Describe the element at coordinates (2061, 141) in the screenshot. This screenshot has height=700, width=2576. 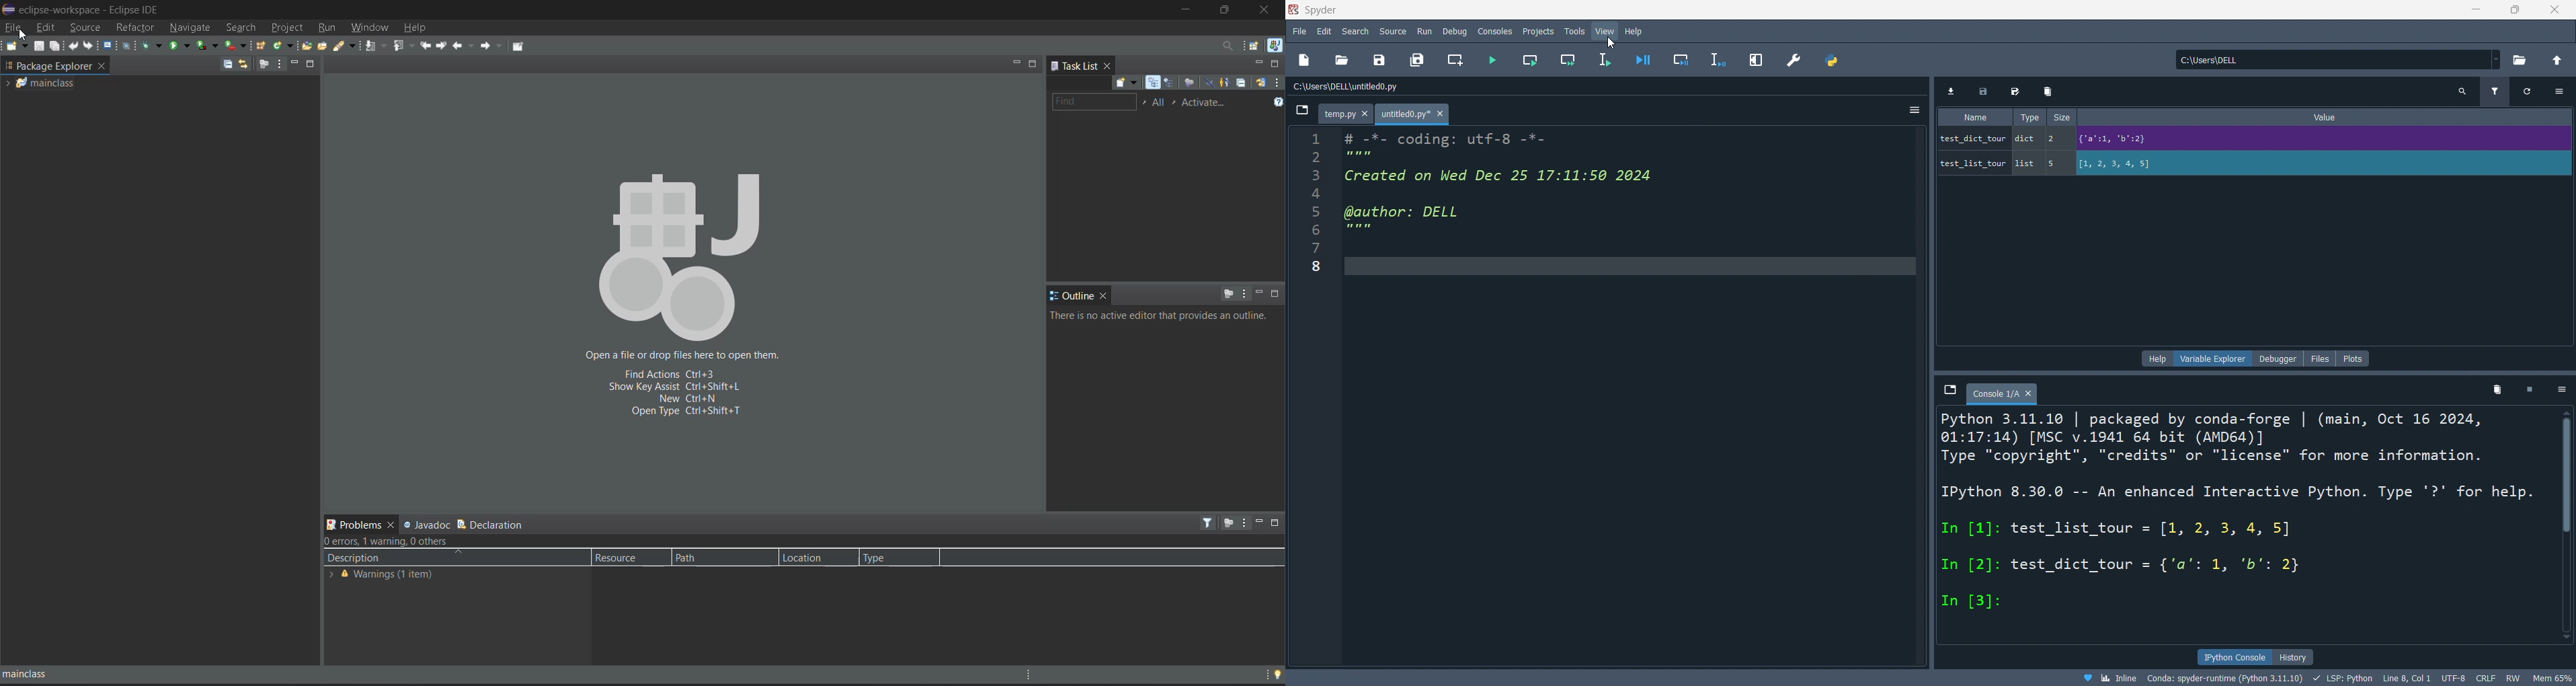
I see `size` at that location.